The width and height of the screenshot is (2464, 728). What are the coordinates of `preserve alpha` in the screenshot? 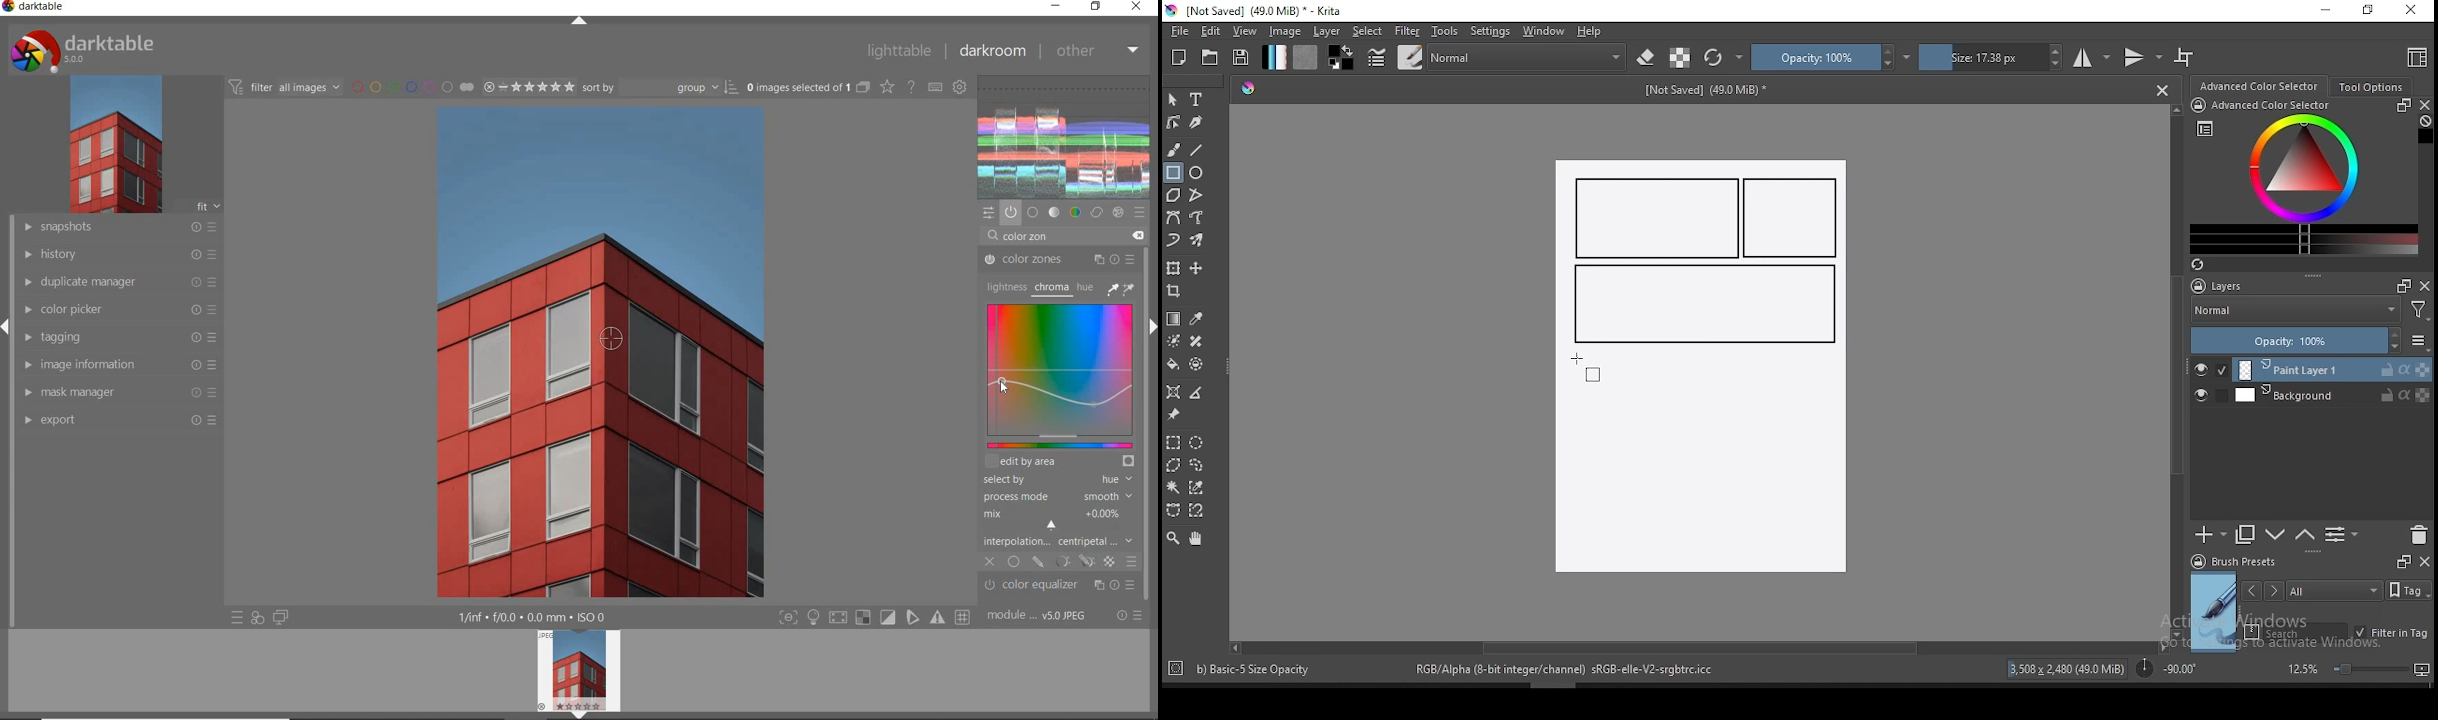 It's located at (1680, 59).